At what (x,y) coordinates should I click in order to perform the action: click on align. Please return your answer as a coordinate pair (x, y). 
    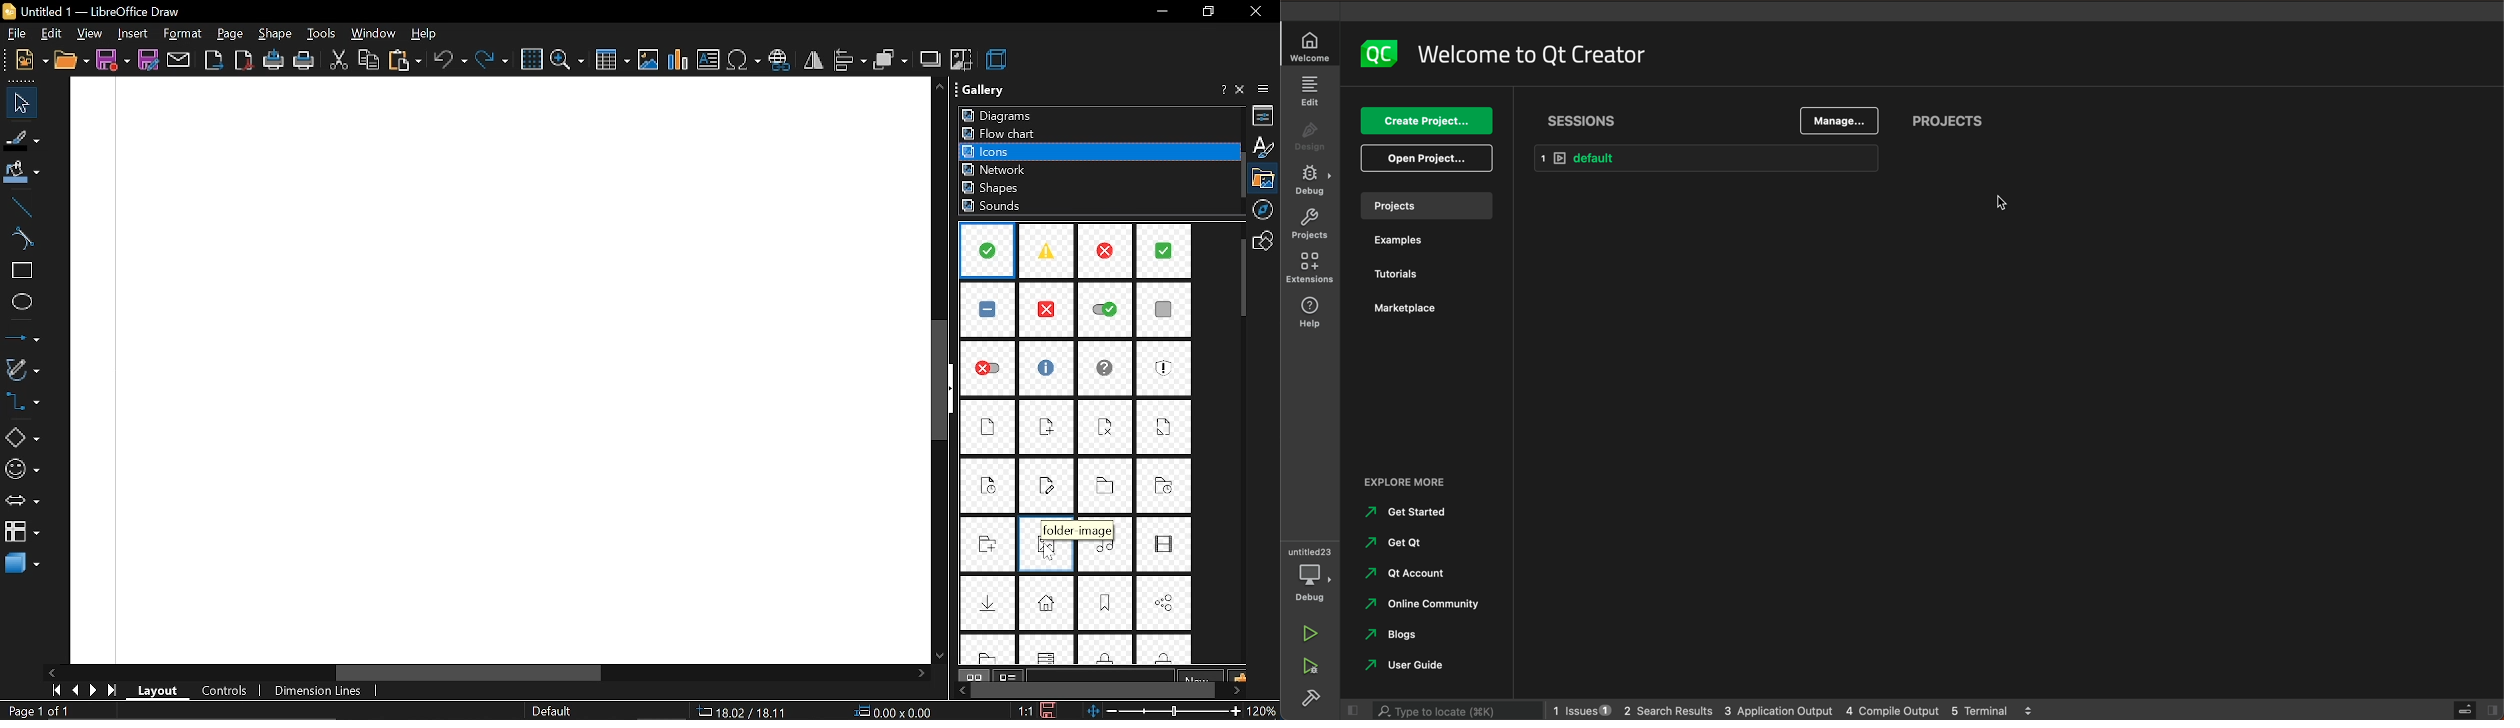
    Looking at the image, I should click on (849, 60).